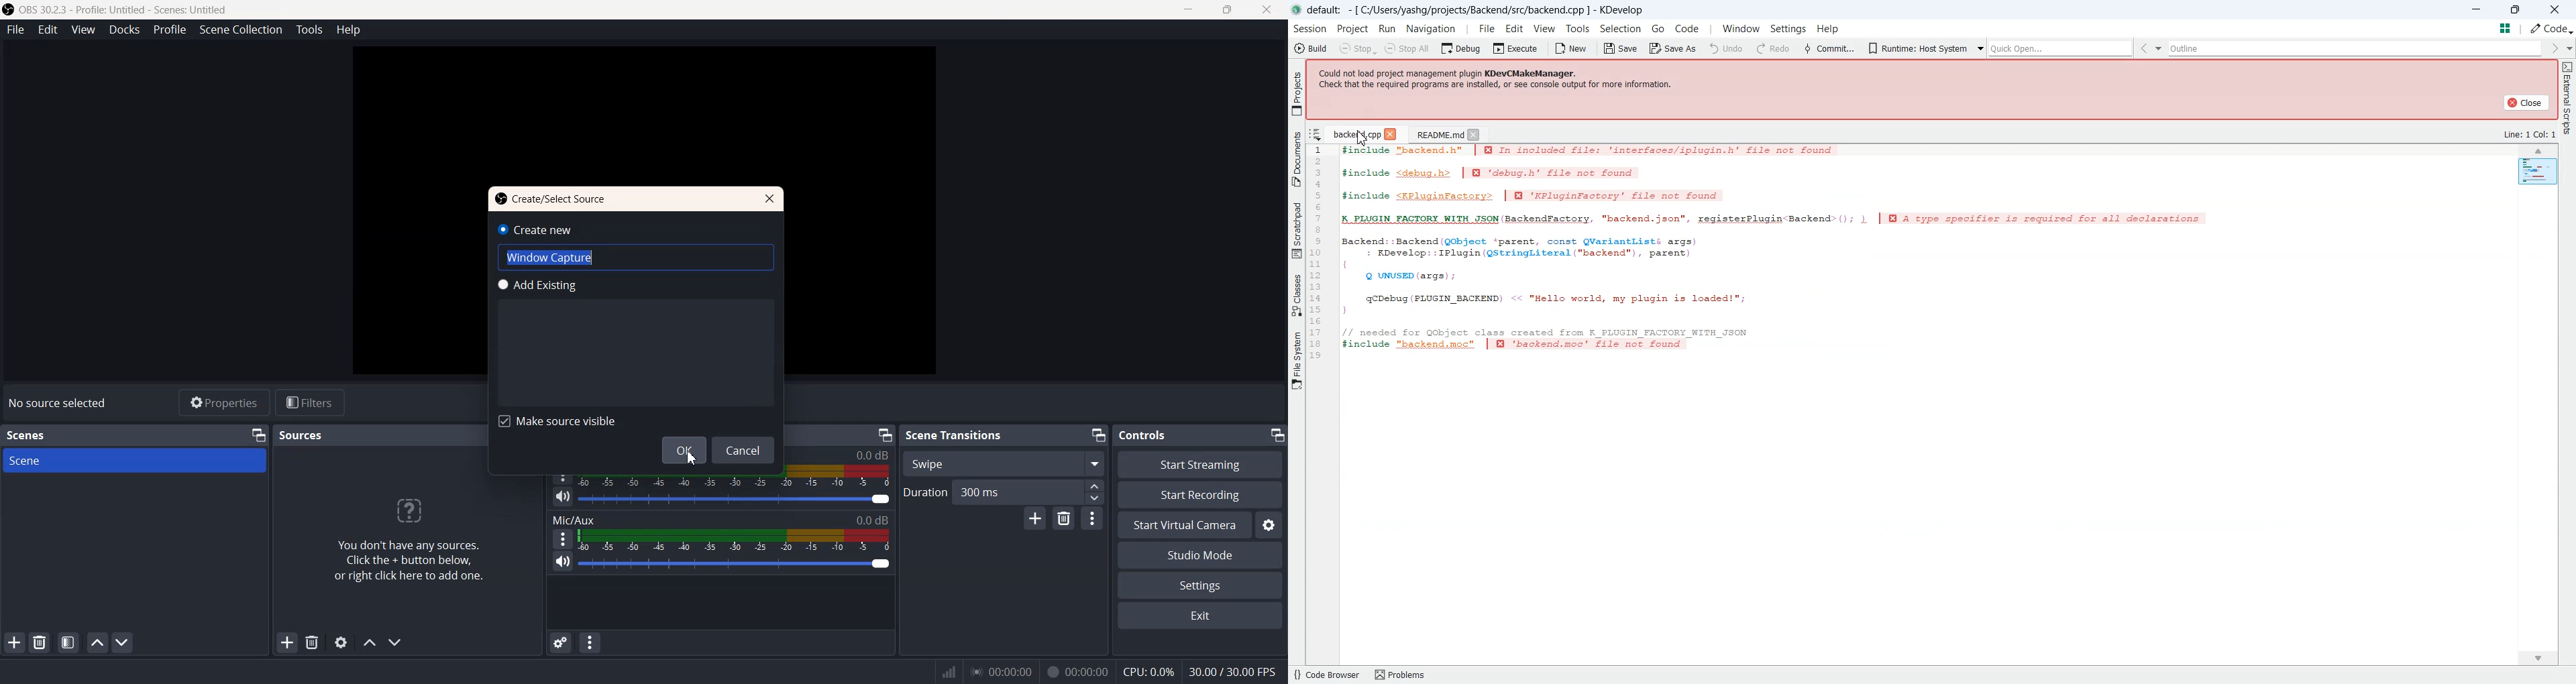 The width and height of the screenshot is (2576, 700). Describe the element at coordinates (720, 520) in the screenshot. I see `Mic/Aux 0.0 dB` at that location.